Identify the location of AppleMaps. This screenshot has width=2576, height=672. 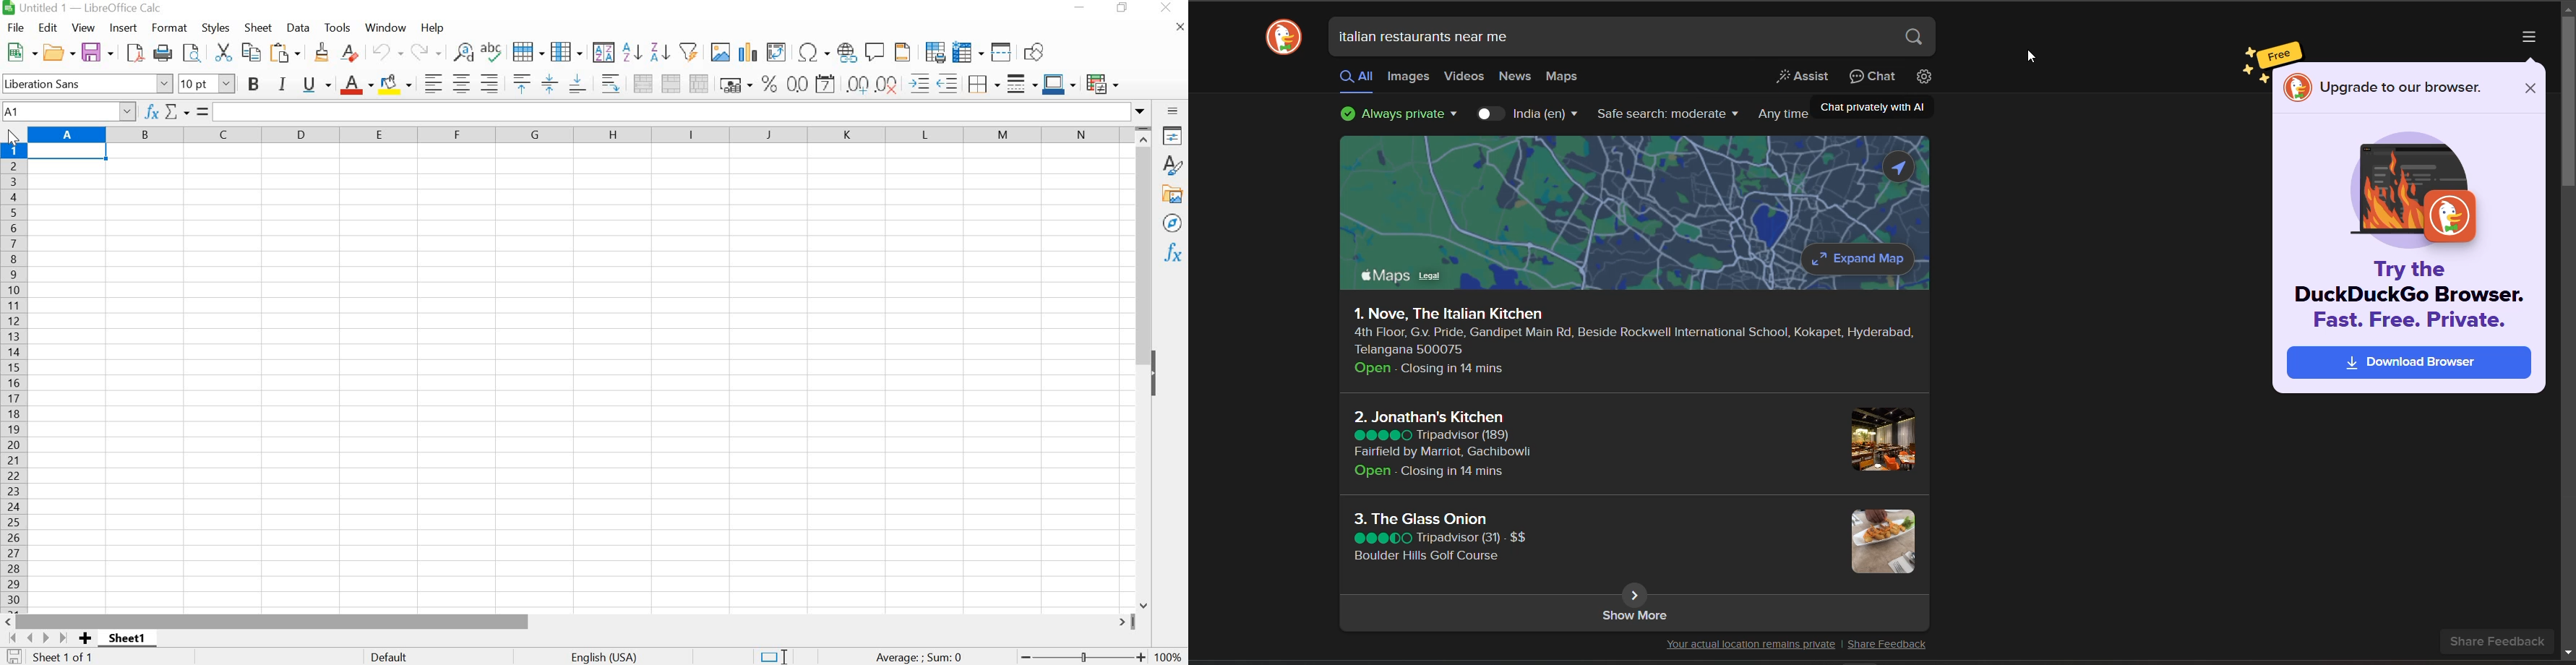
(1386, 275).